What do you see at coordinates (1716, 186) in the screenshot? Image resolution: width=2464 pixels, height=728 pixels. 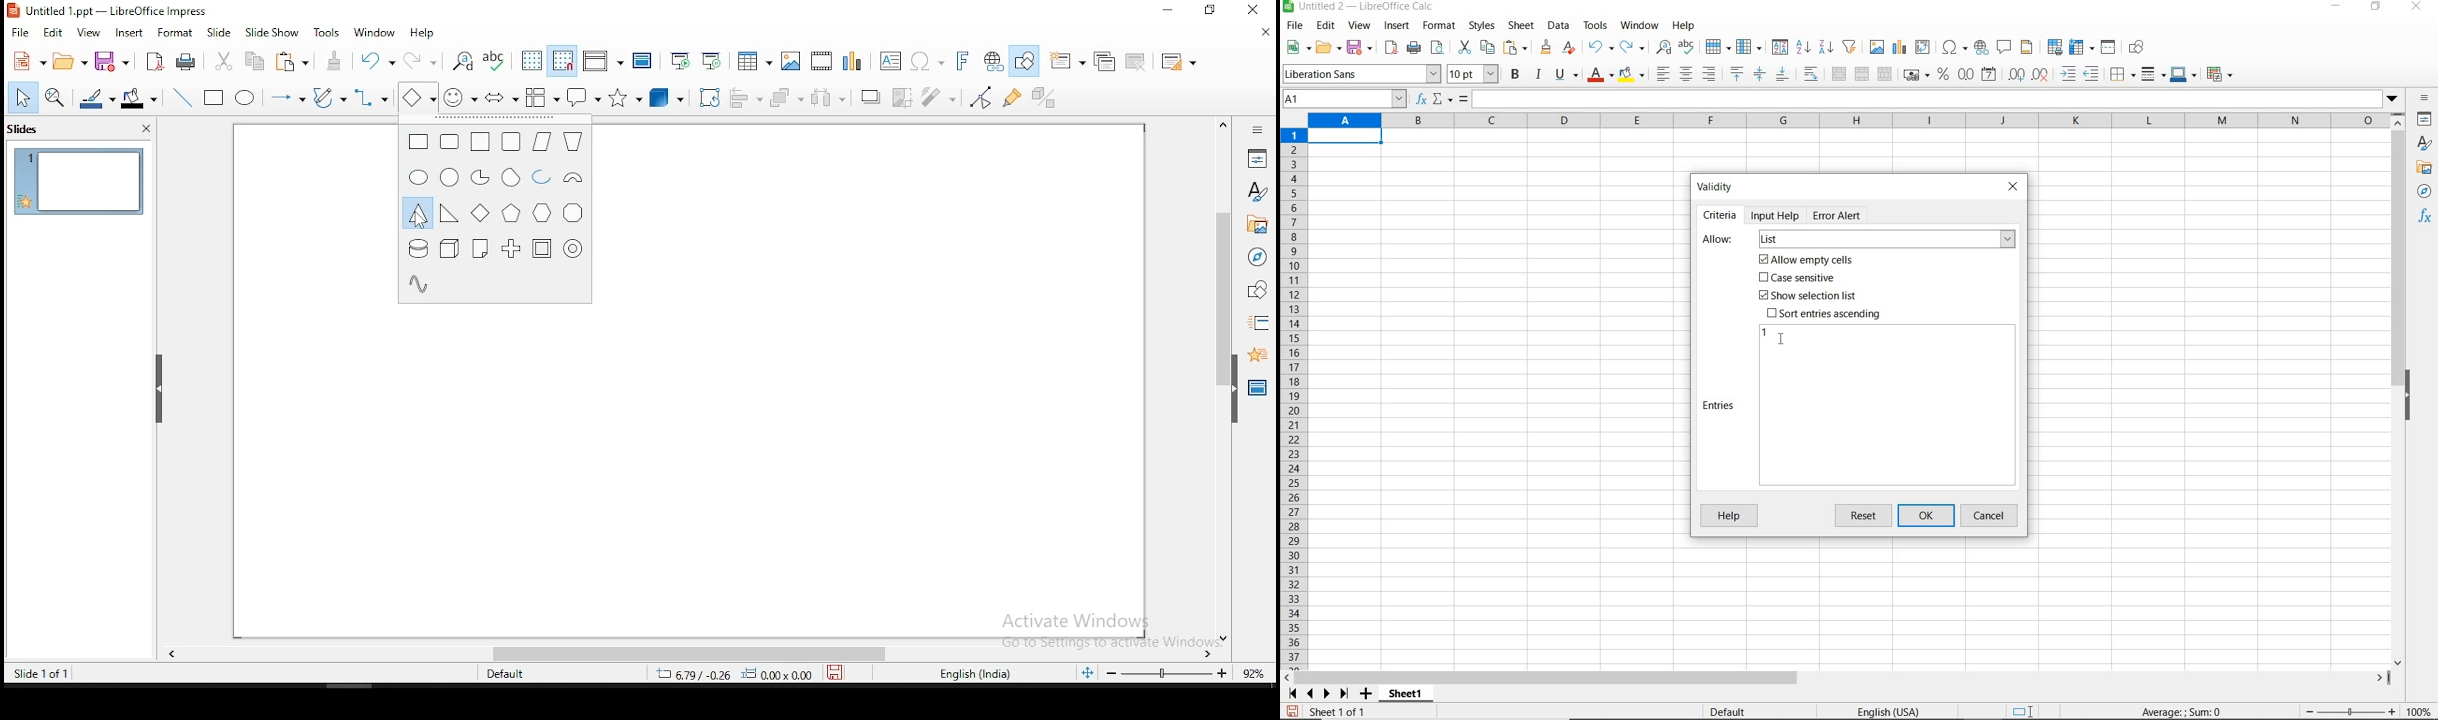 I see `Validity` at bounding box center [1716, 186].